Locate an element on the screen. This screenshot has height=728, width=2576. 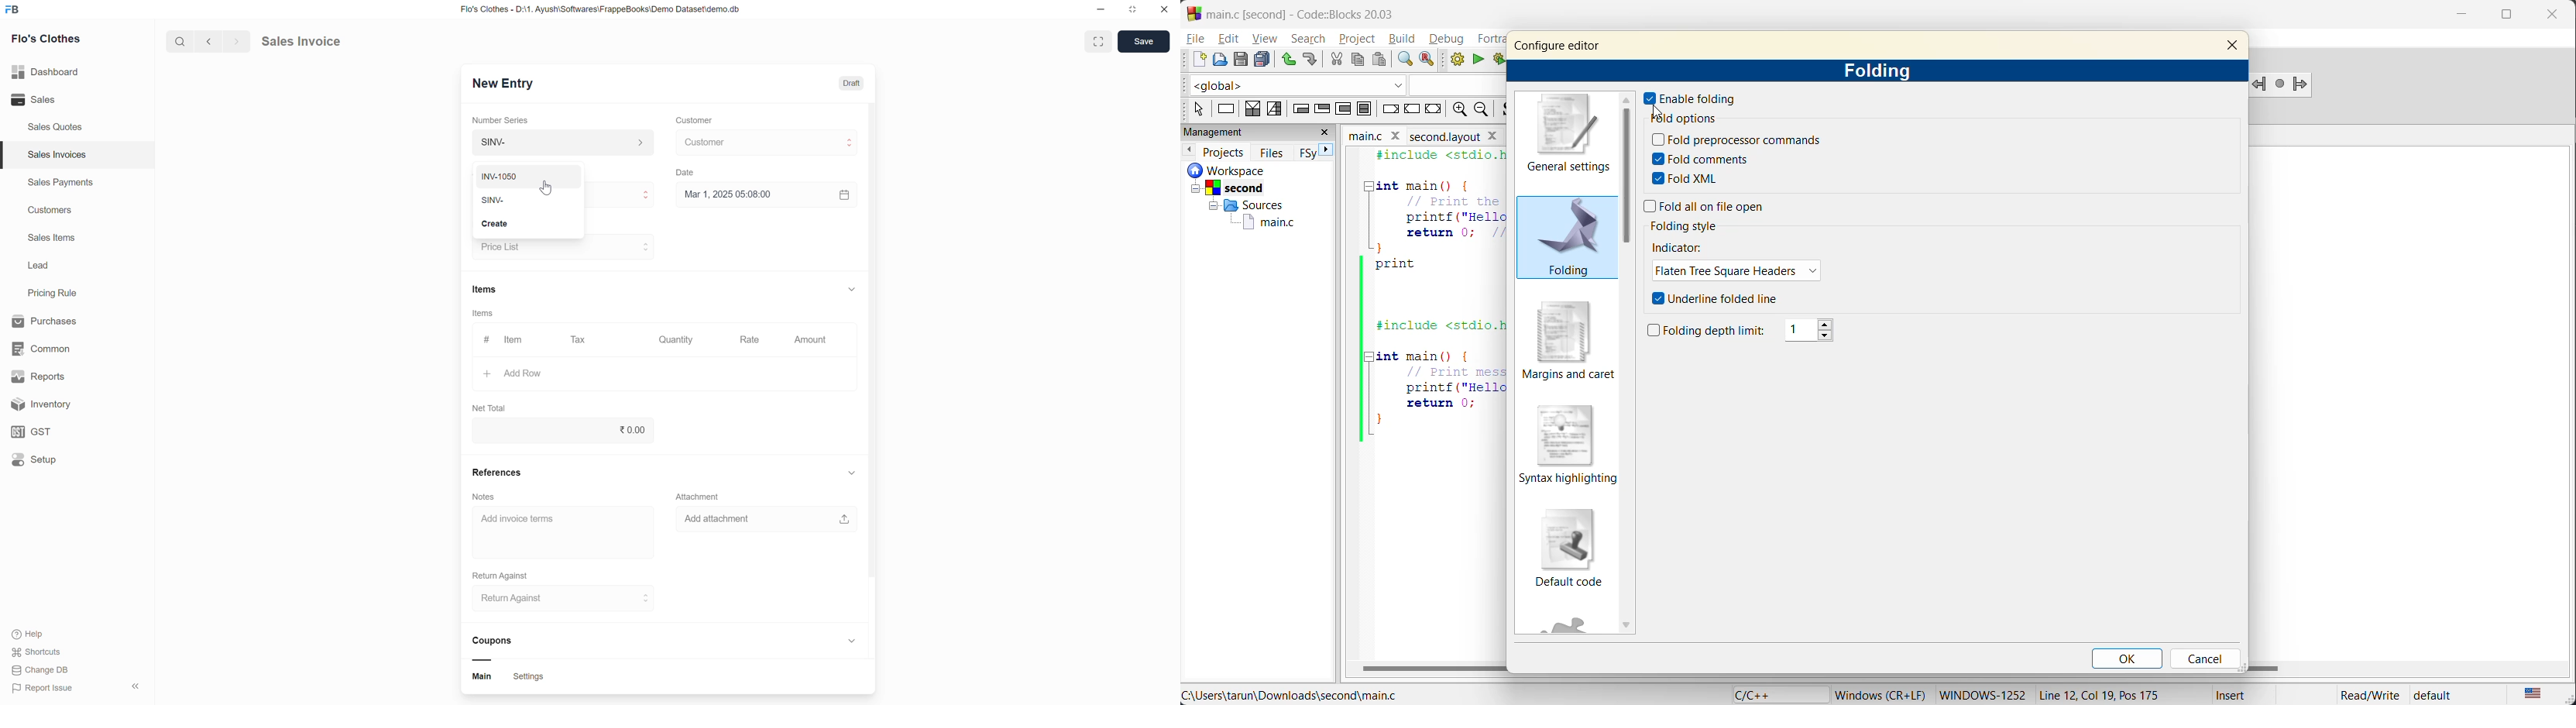
References is located at coordinates (498, 470).